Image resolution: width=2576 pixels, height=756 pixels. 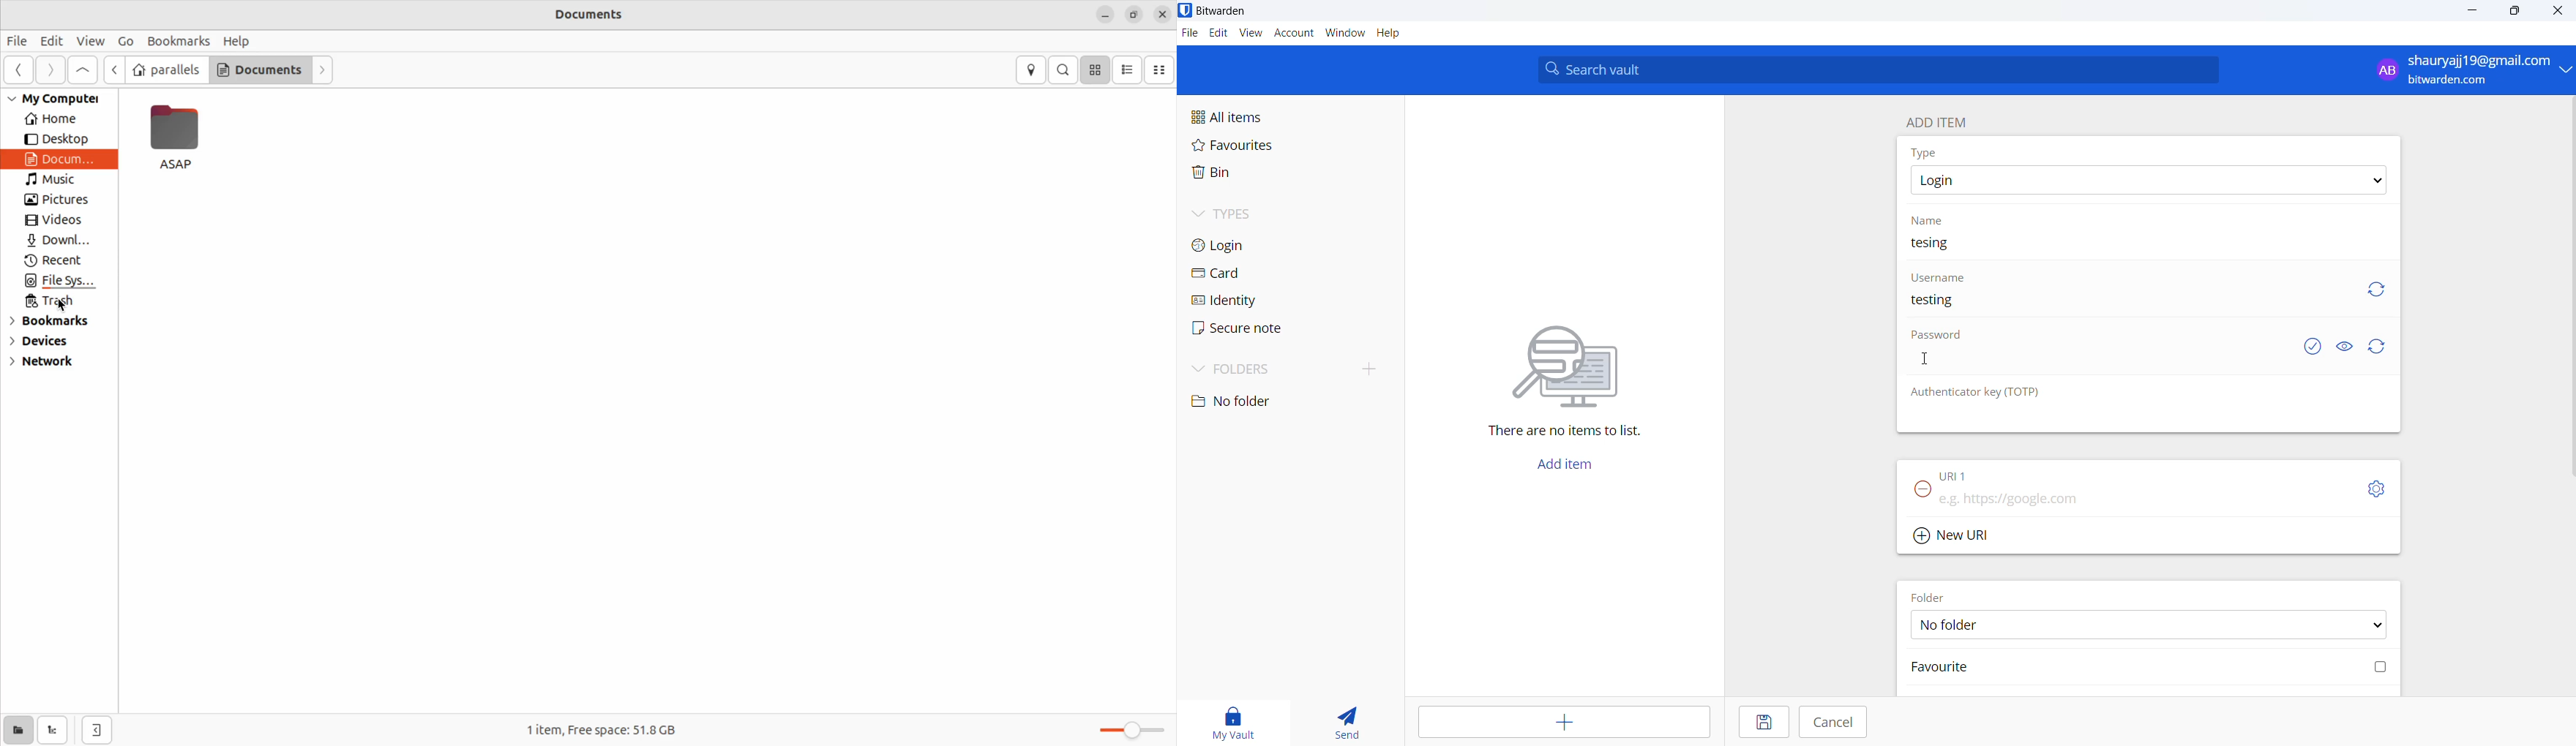 What do you see at coordinates (596, 14) in the screenshot?
I see `Documents` at bounding box center [596, 14].